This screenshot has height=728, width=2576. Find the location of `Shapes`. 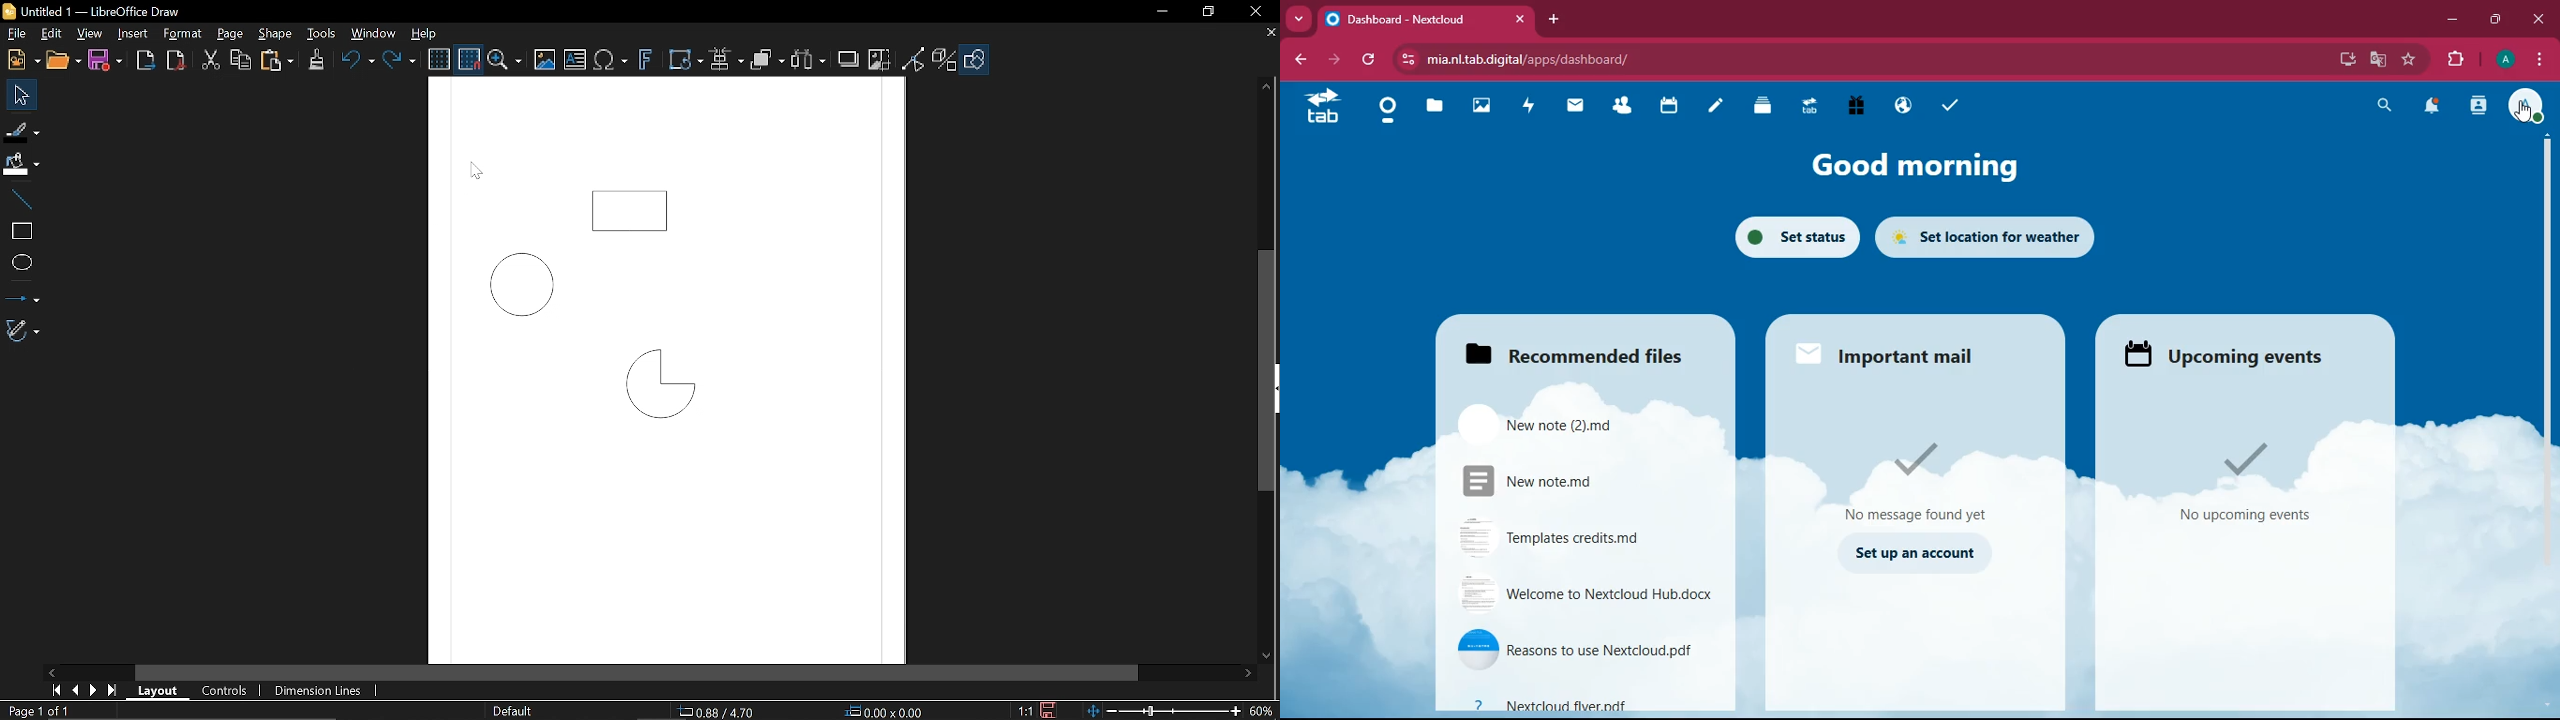

Shapes is located at coordinates (975, 60).